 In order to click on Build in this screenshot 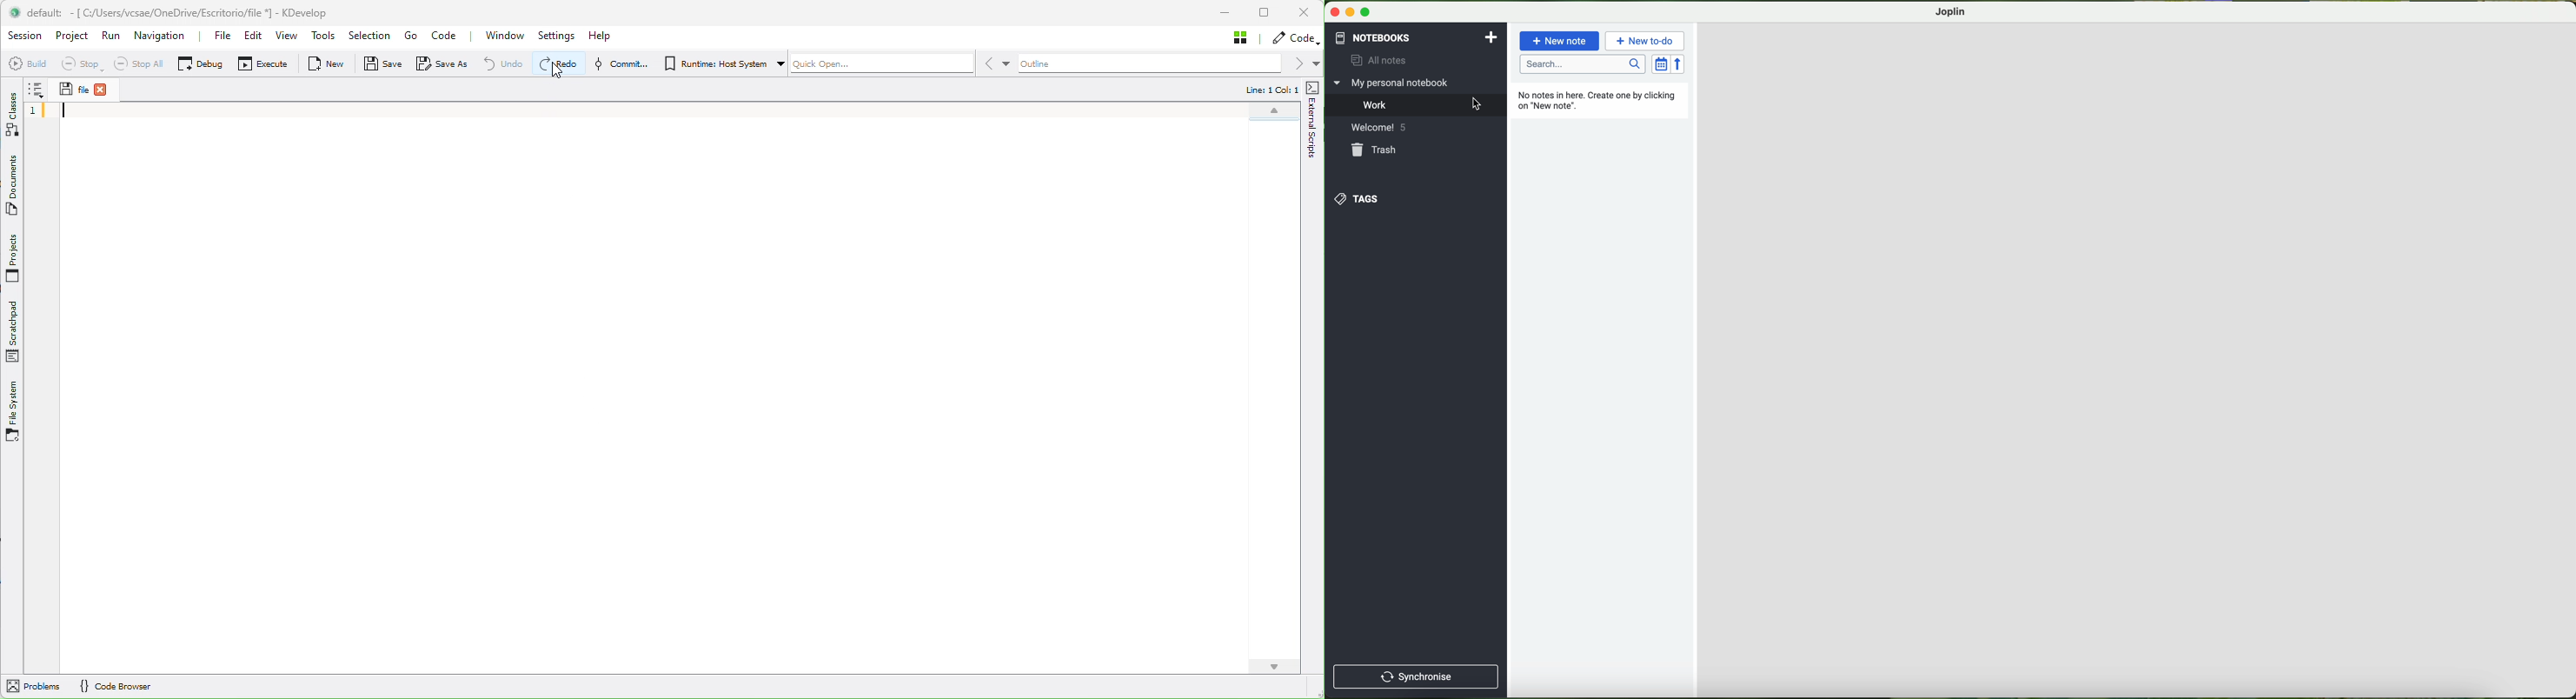, I will do `click(26, 63)`.